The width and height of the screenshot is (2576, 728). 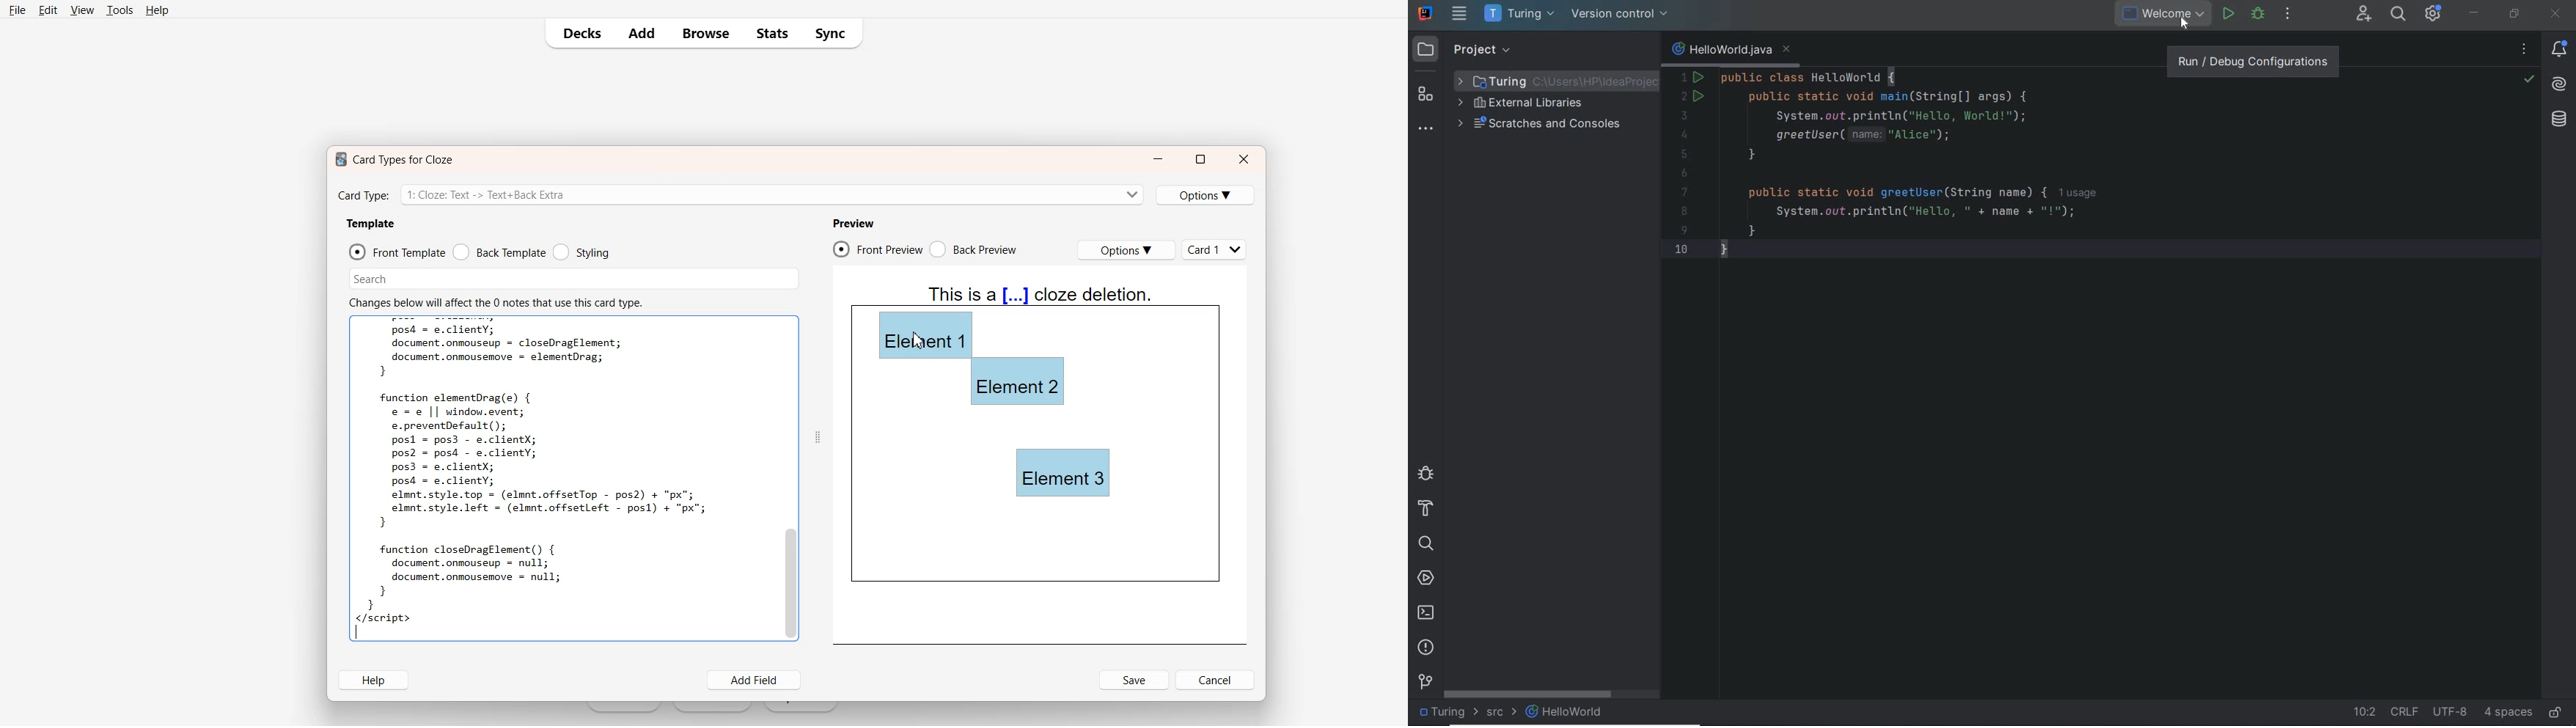 I want to click on Stats, so click(x=771, y=34).